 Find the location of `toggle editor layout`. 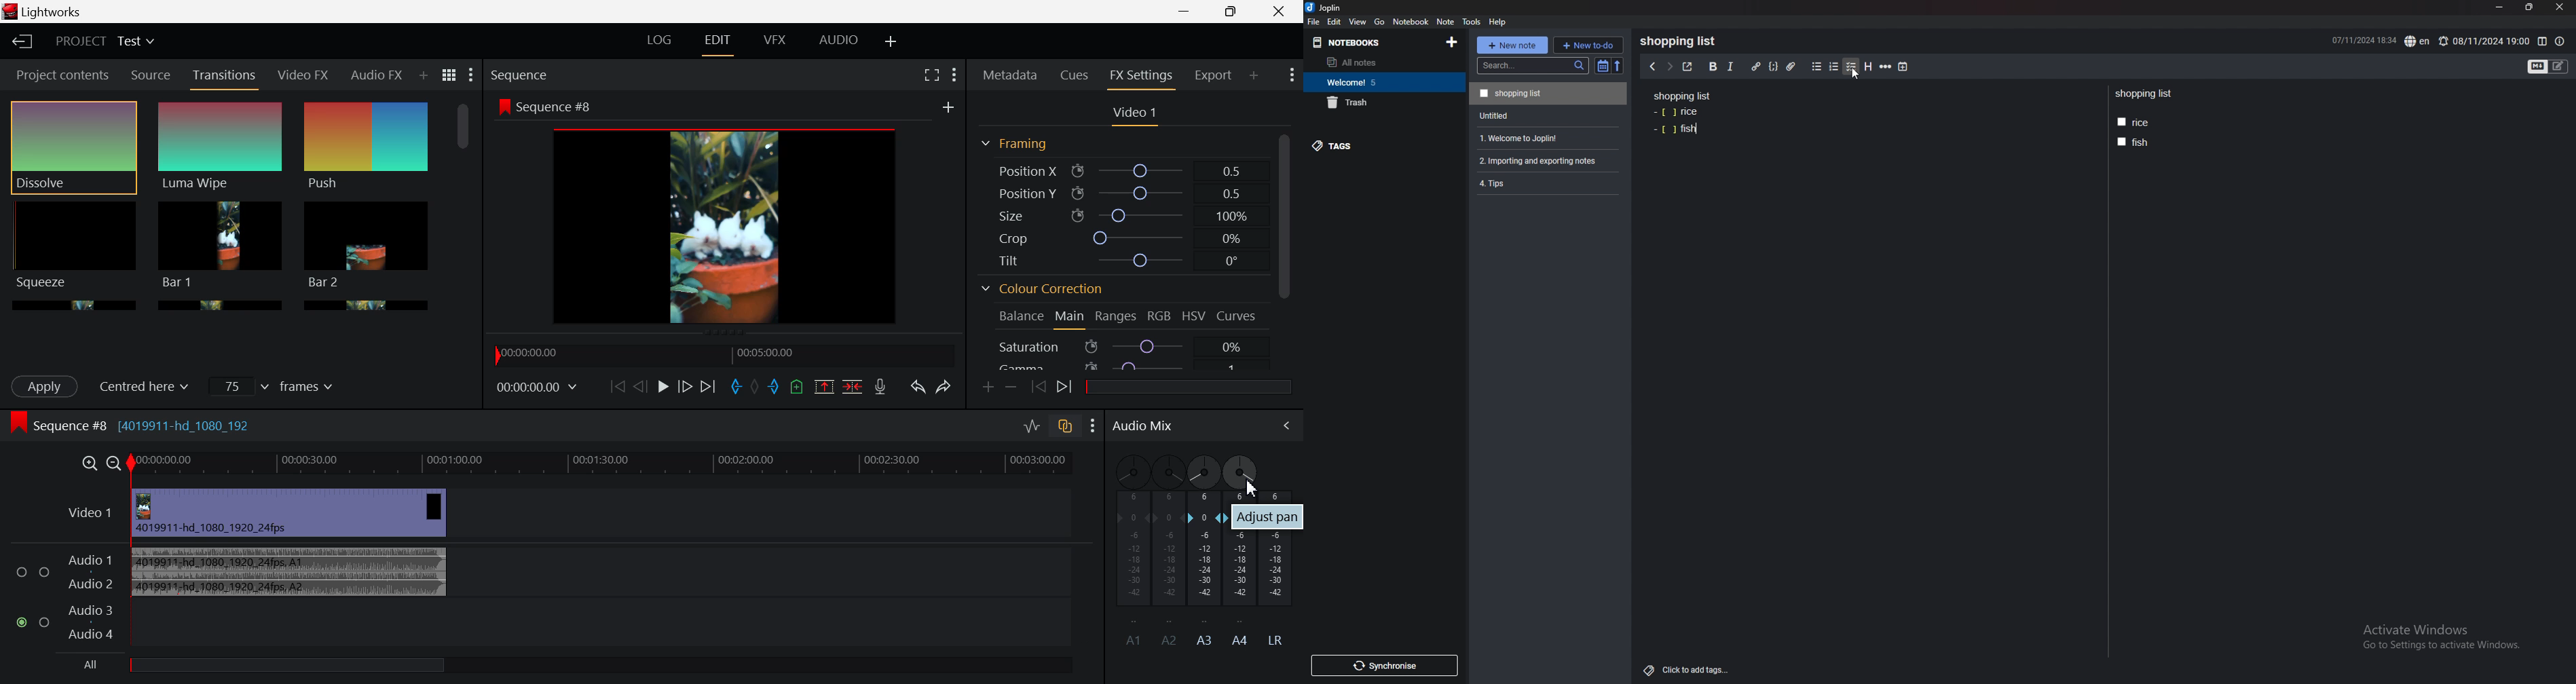

toggle editor layout is located at coordinates (2542, 42).